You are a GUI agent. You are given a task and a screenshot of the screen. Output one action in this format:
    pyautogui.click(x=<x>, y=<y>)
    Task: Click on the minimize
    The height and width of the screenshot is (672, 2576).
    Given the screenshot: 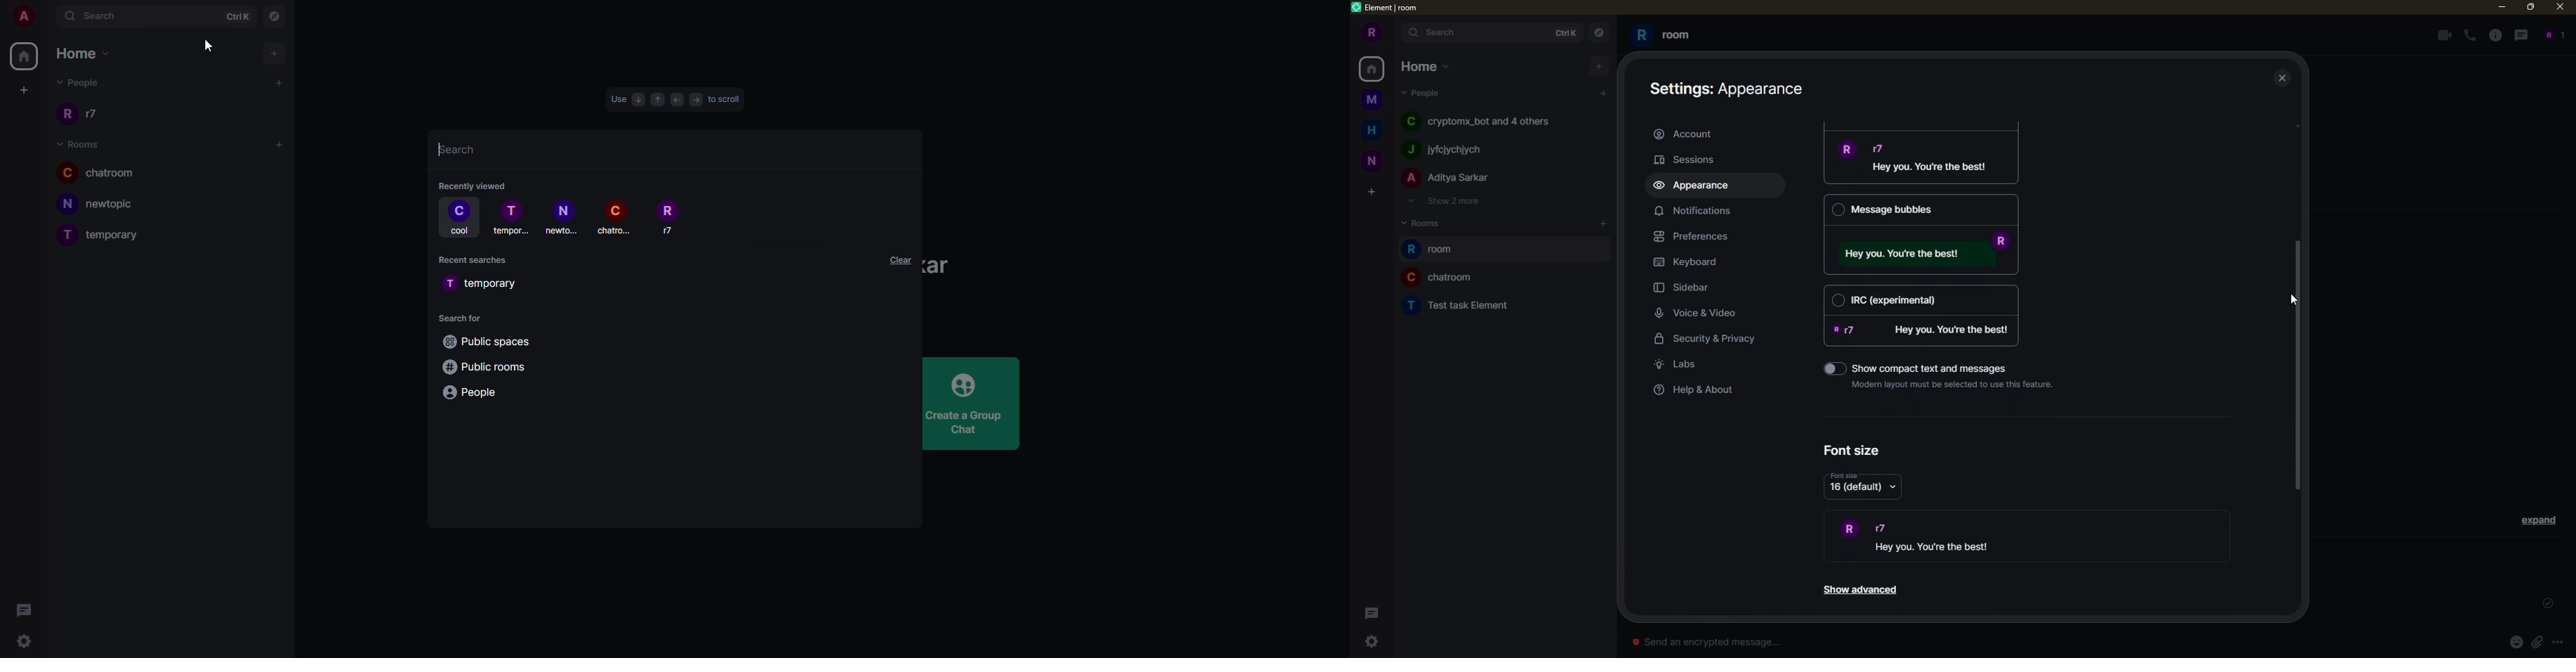 What is the action you would take?
    pyautogui.click(x=2498, y=6)
    